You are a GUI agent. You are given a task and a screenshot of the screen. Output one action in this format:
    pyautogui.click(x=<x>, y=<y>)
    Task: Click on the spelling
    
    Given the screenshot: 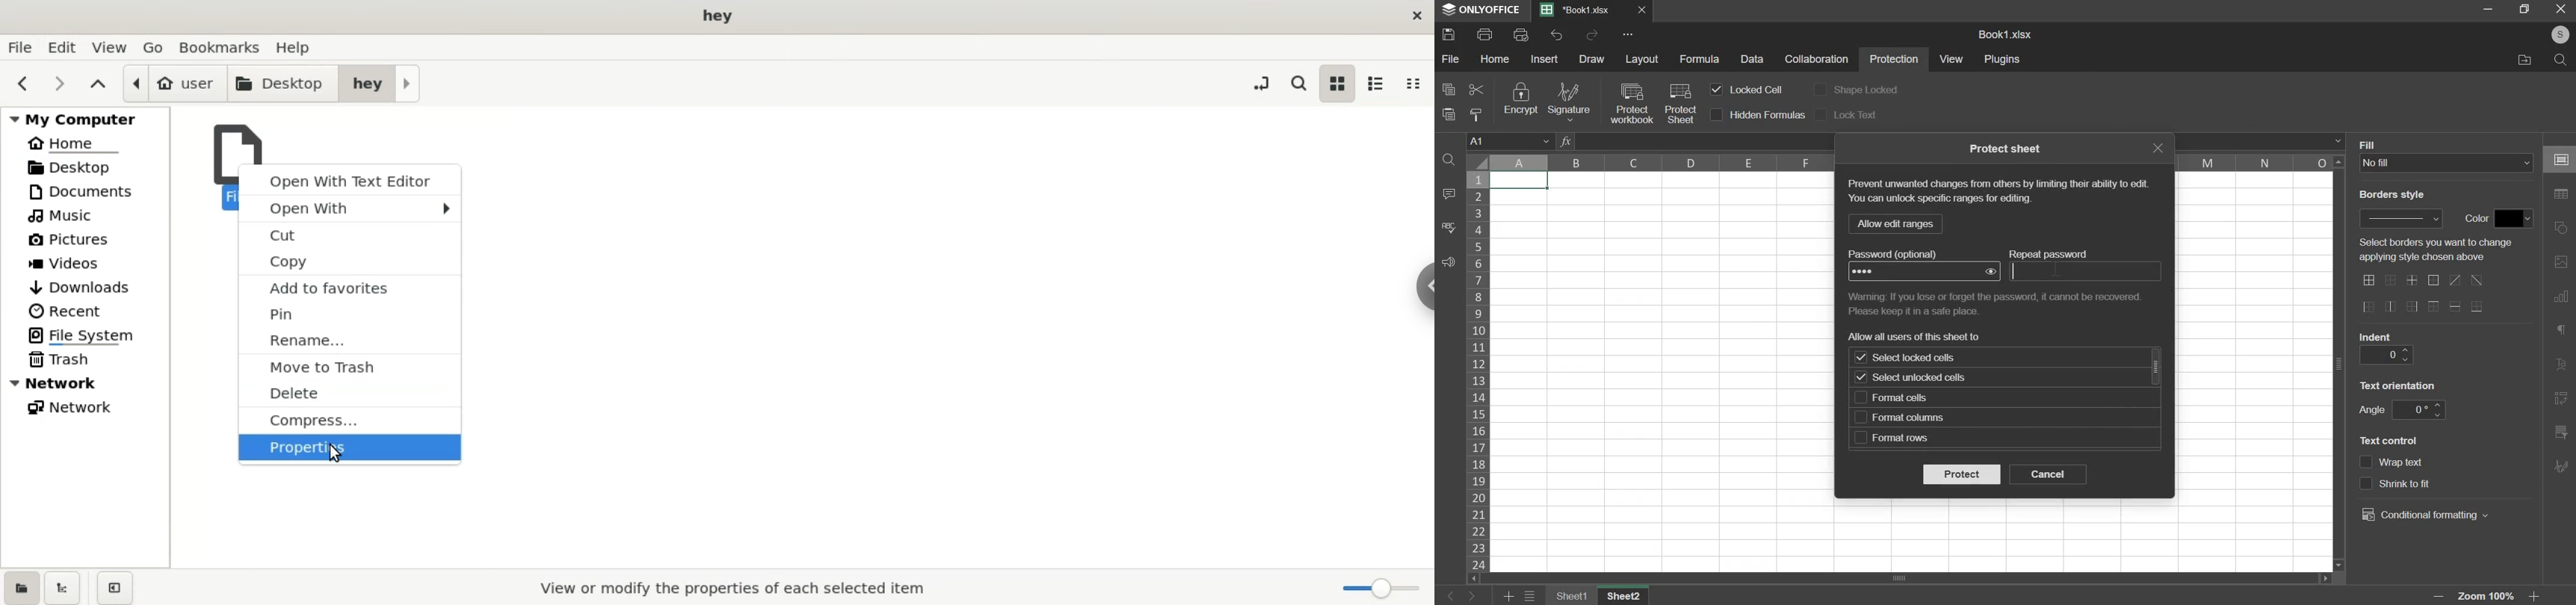 What is the action you would take?
    pyautogui.click(x=1449, y=227)
    